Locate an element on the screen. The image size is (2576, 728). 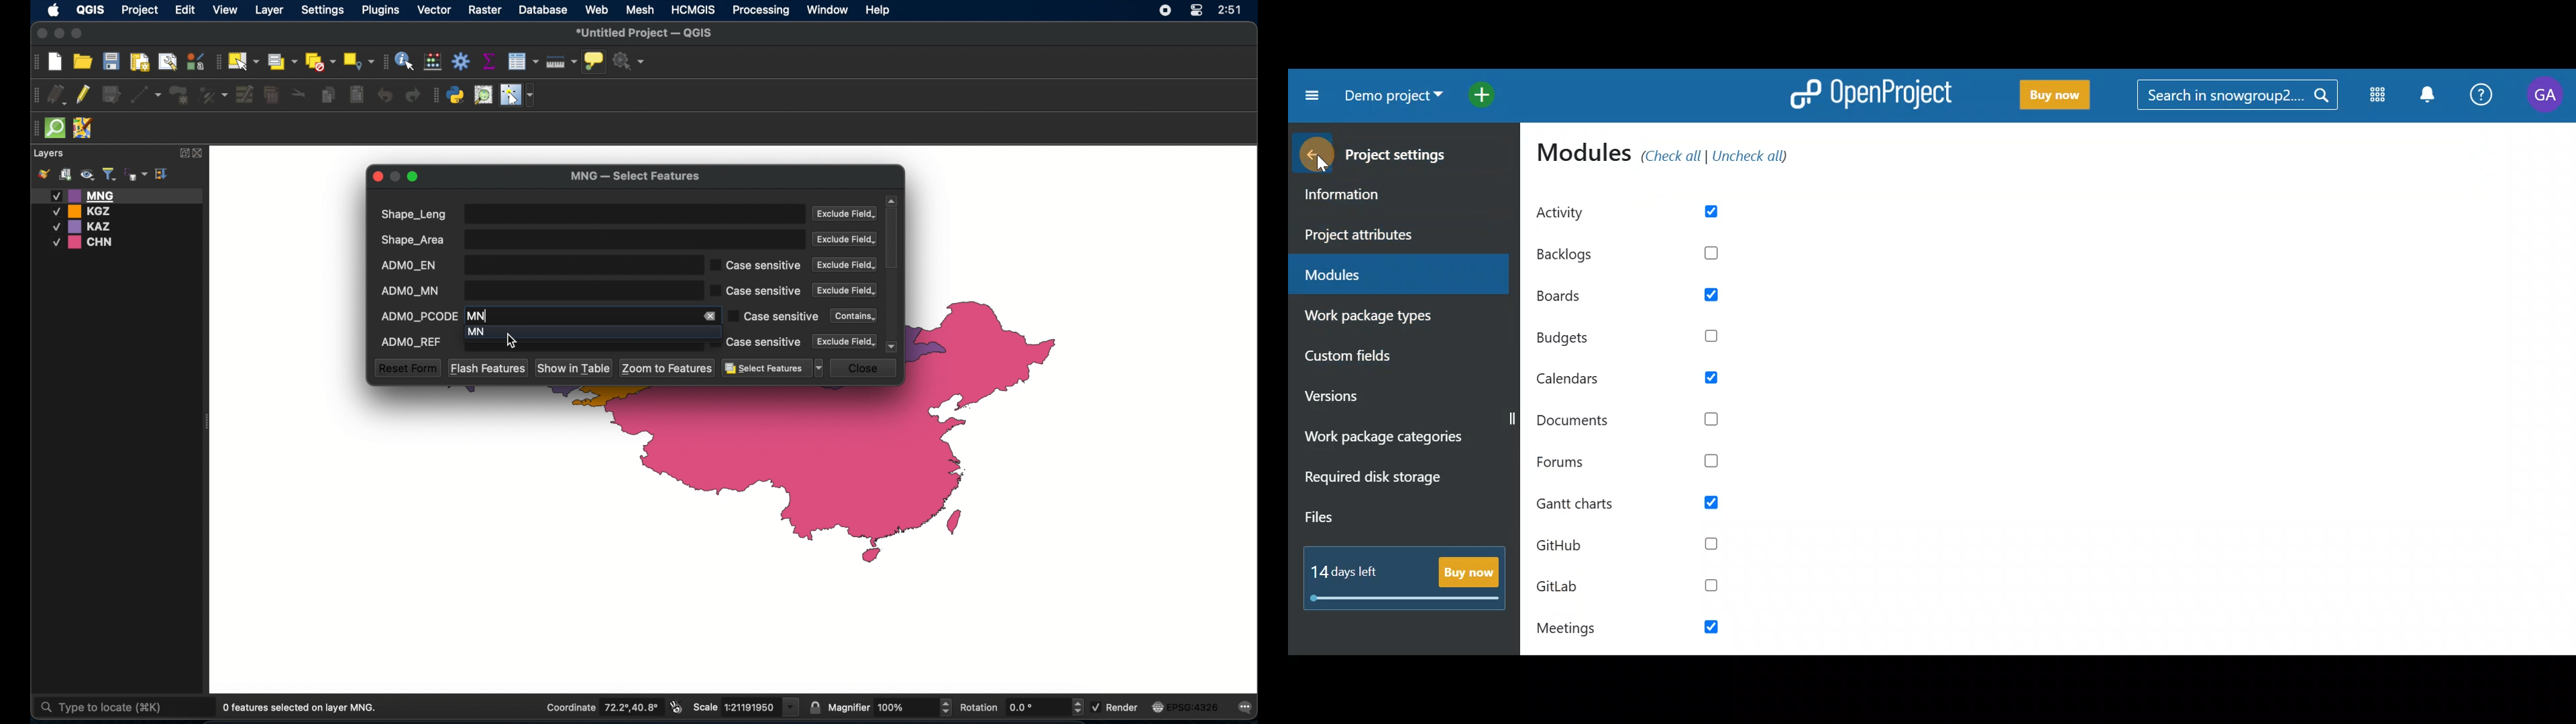
view is located at coordinates (226, 10).